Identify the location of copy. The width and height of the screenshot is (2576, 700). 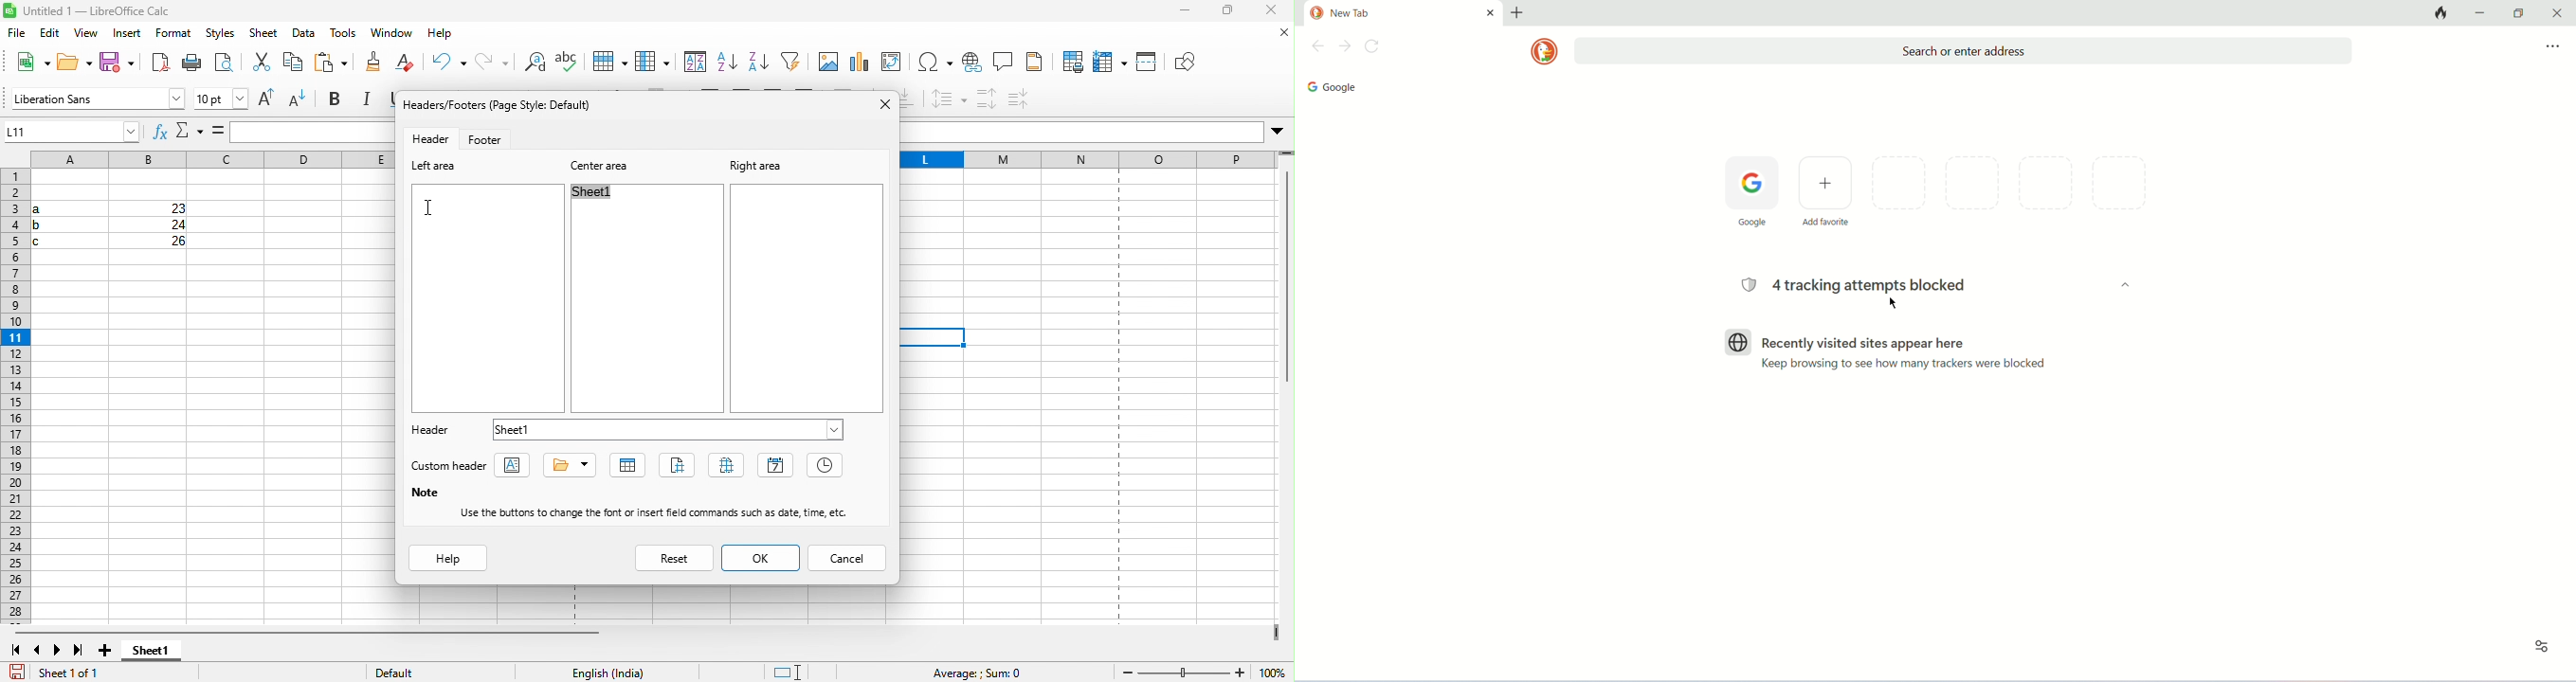
(262, 63).